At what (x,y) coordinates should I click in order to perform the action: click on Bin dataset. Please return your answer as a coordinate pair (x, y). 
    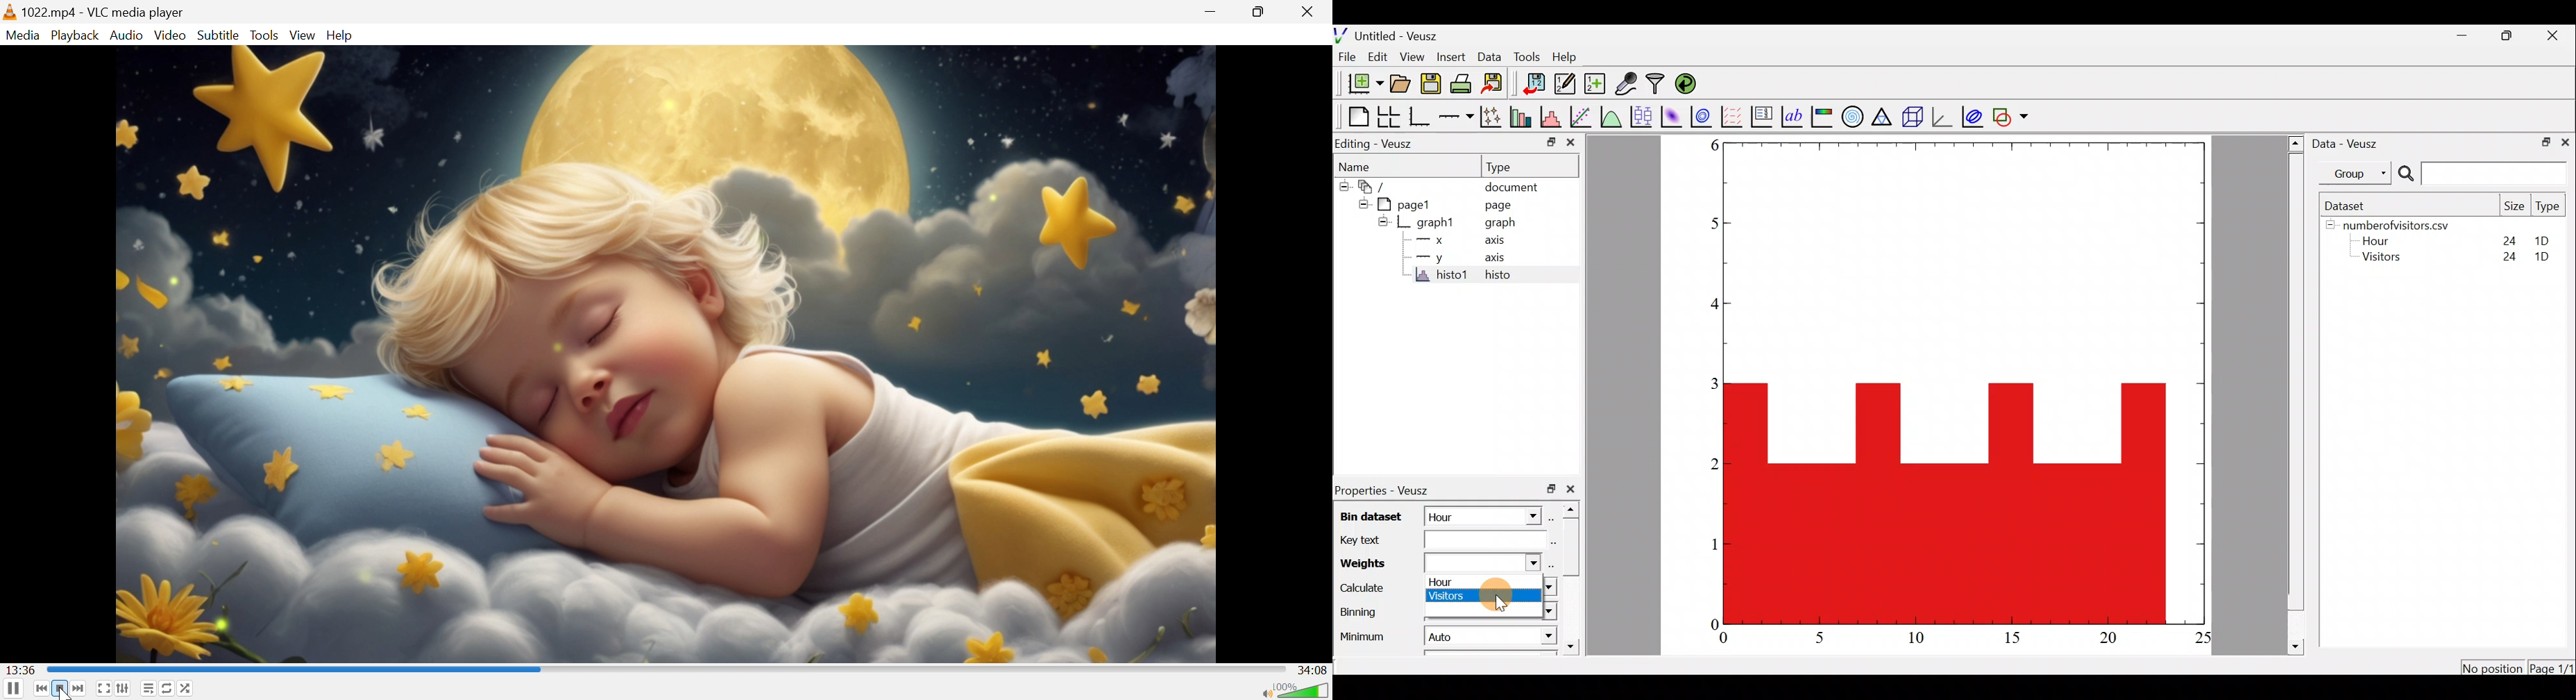
    Looking at the image, I should click on (1375, 517).